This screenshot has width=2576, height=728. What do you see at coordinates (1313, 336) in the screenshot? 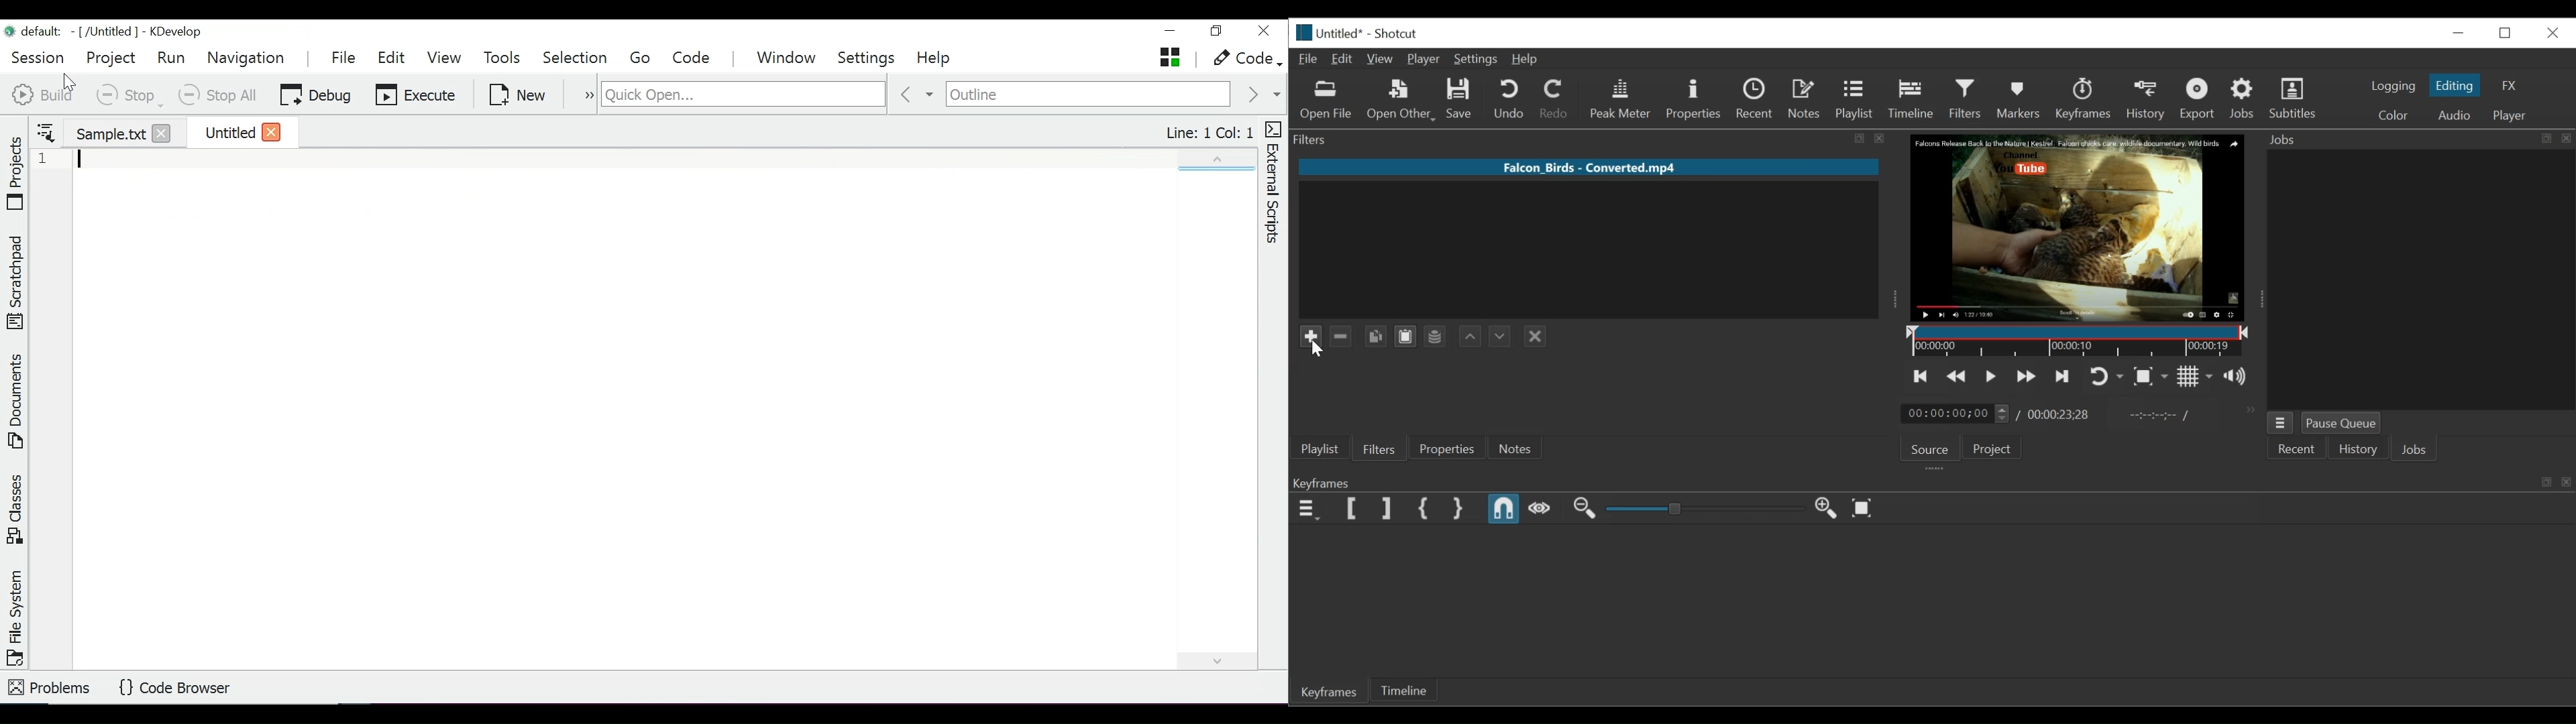
I see `Add a filter` at bounding box center [1313, 336].